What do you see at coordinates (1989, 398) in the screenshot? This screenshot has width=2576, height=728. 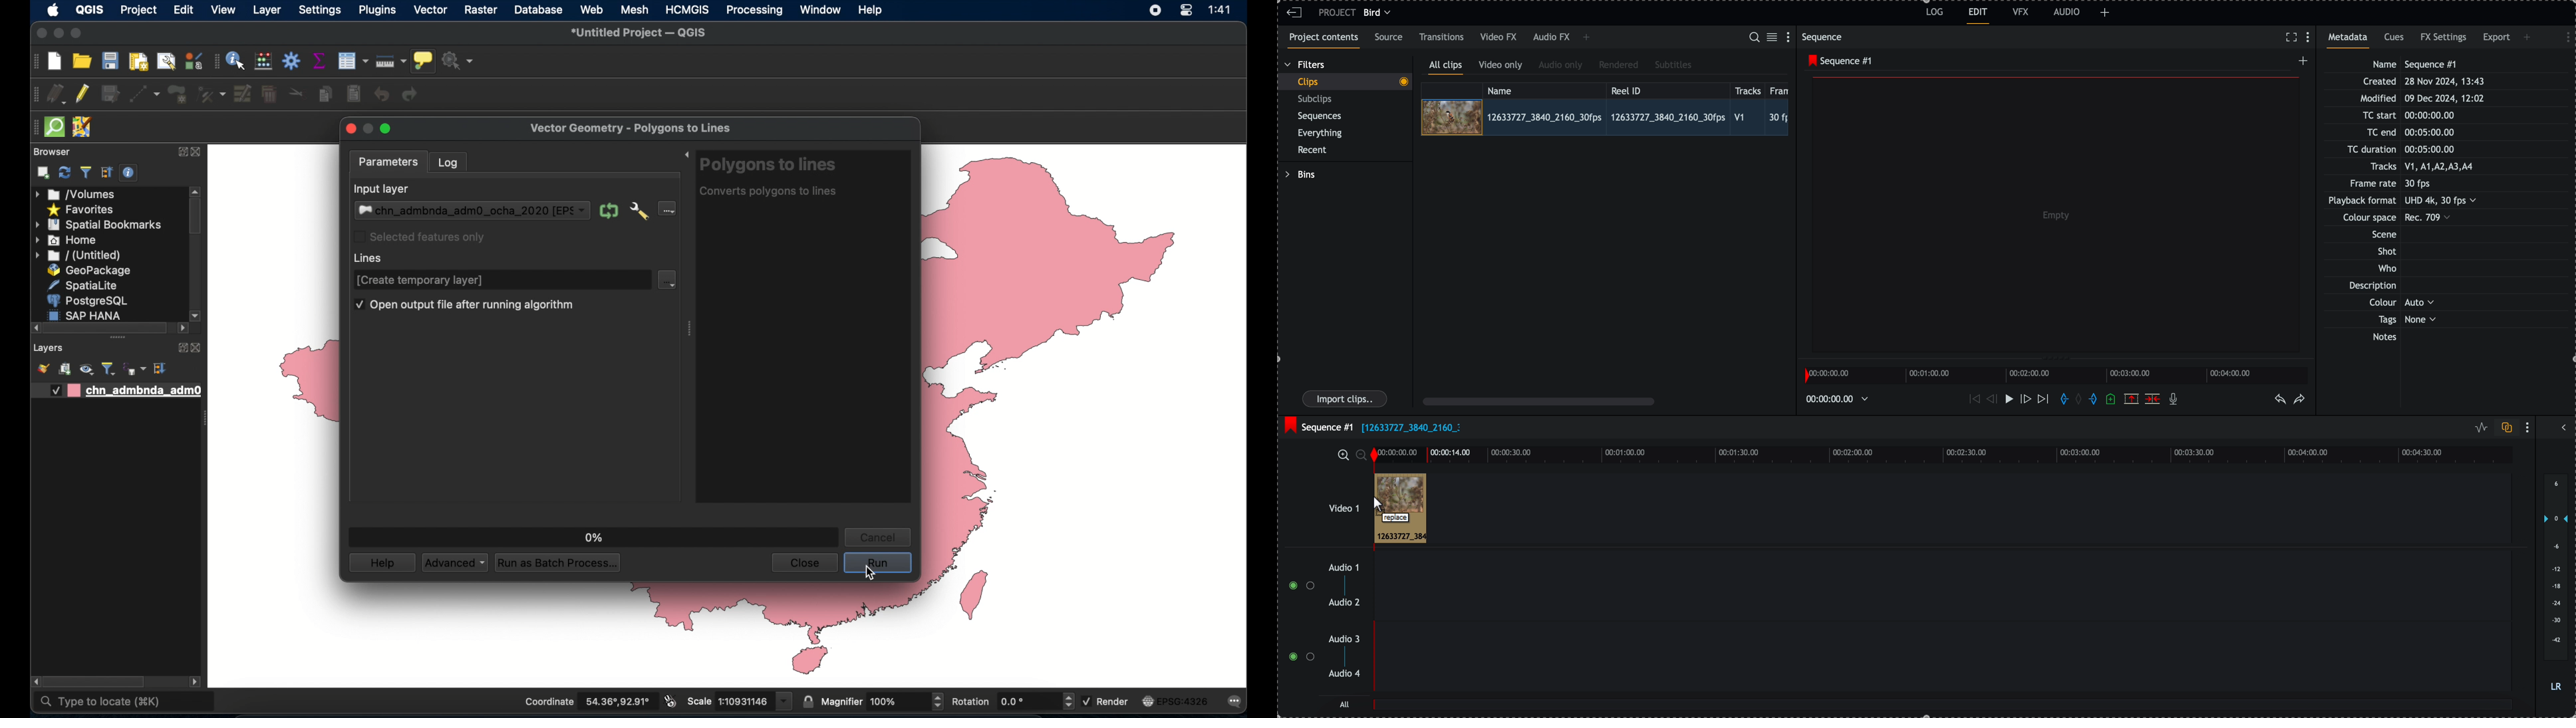 I see `nudge one frame back` at bounding box center [1989, 398].